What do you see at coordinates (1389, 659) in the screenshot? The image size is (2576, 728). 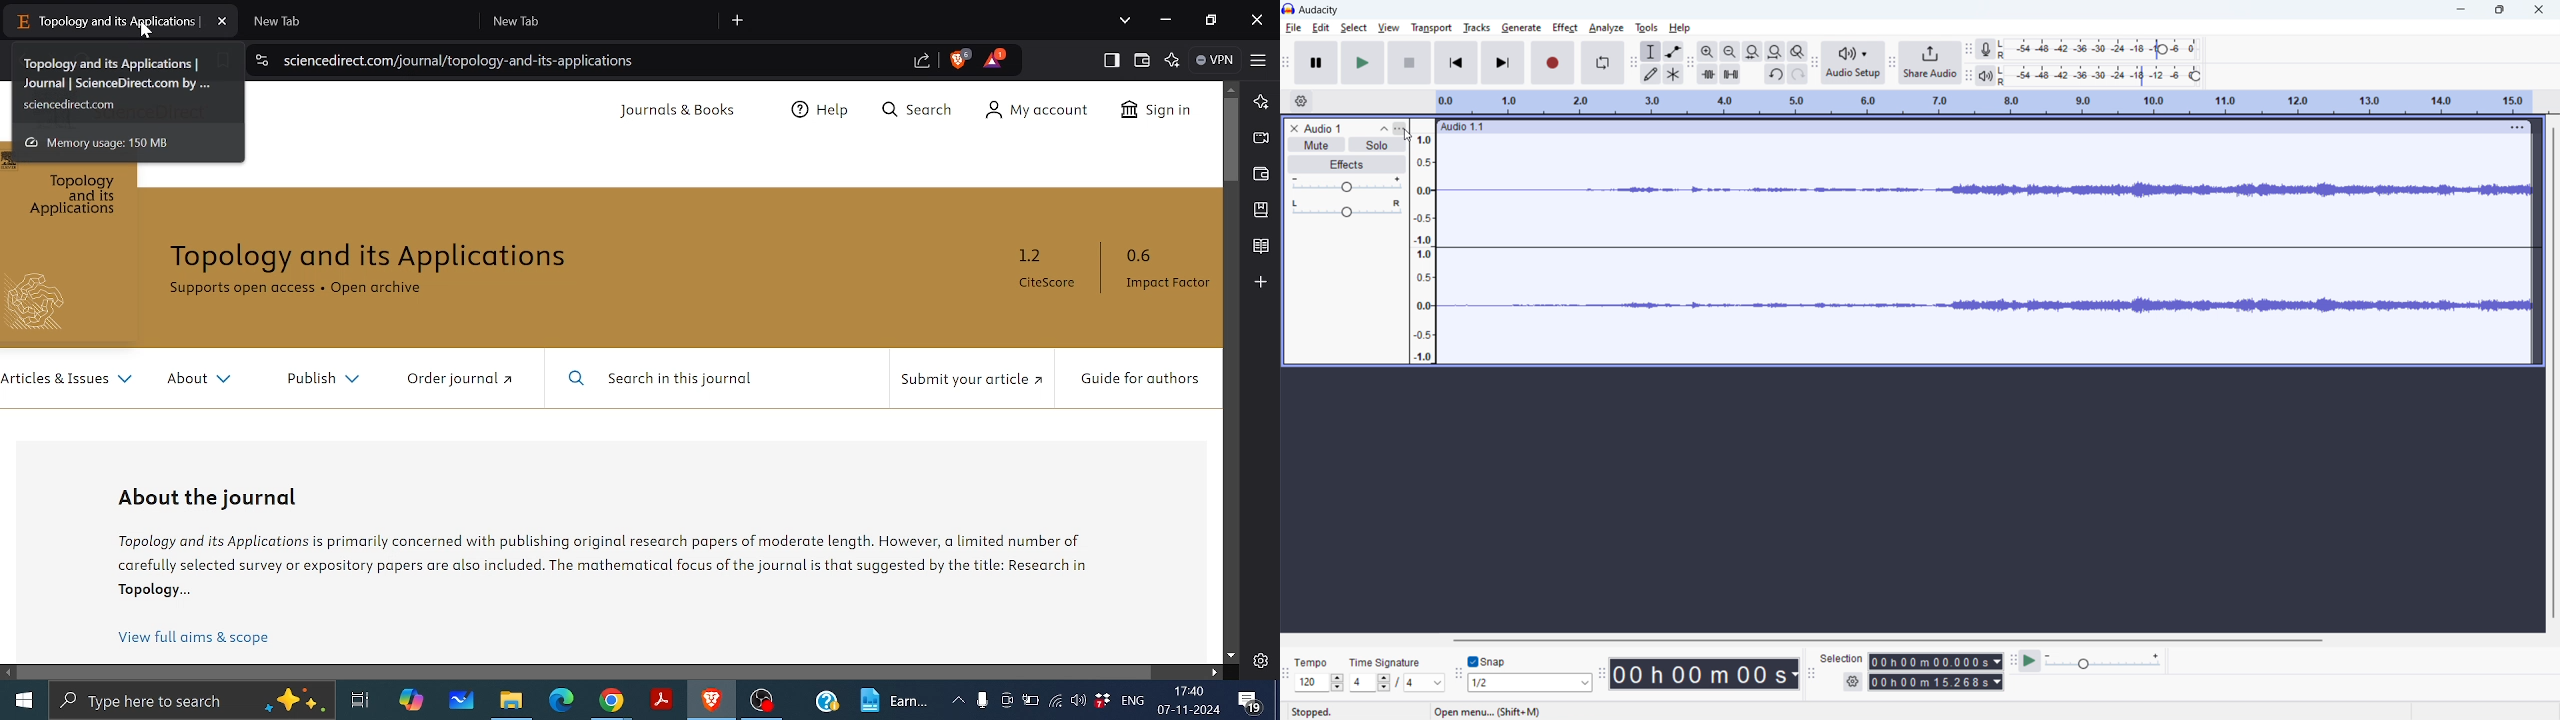 I see `Time Signature` at bounding box center [1389, 659].